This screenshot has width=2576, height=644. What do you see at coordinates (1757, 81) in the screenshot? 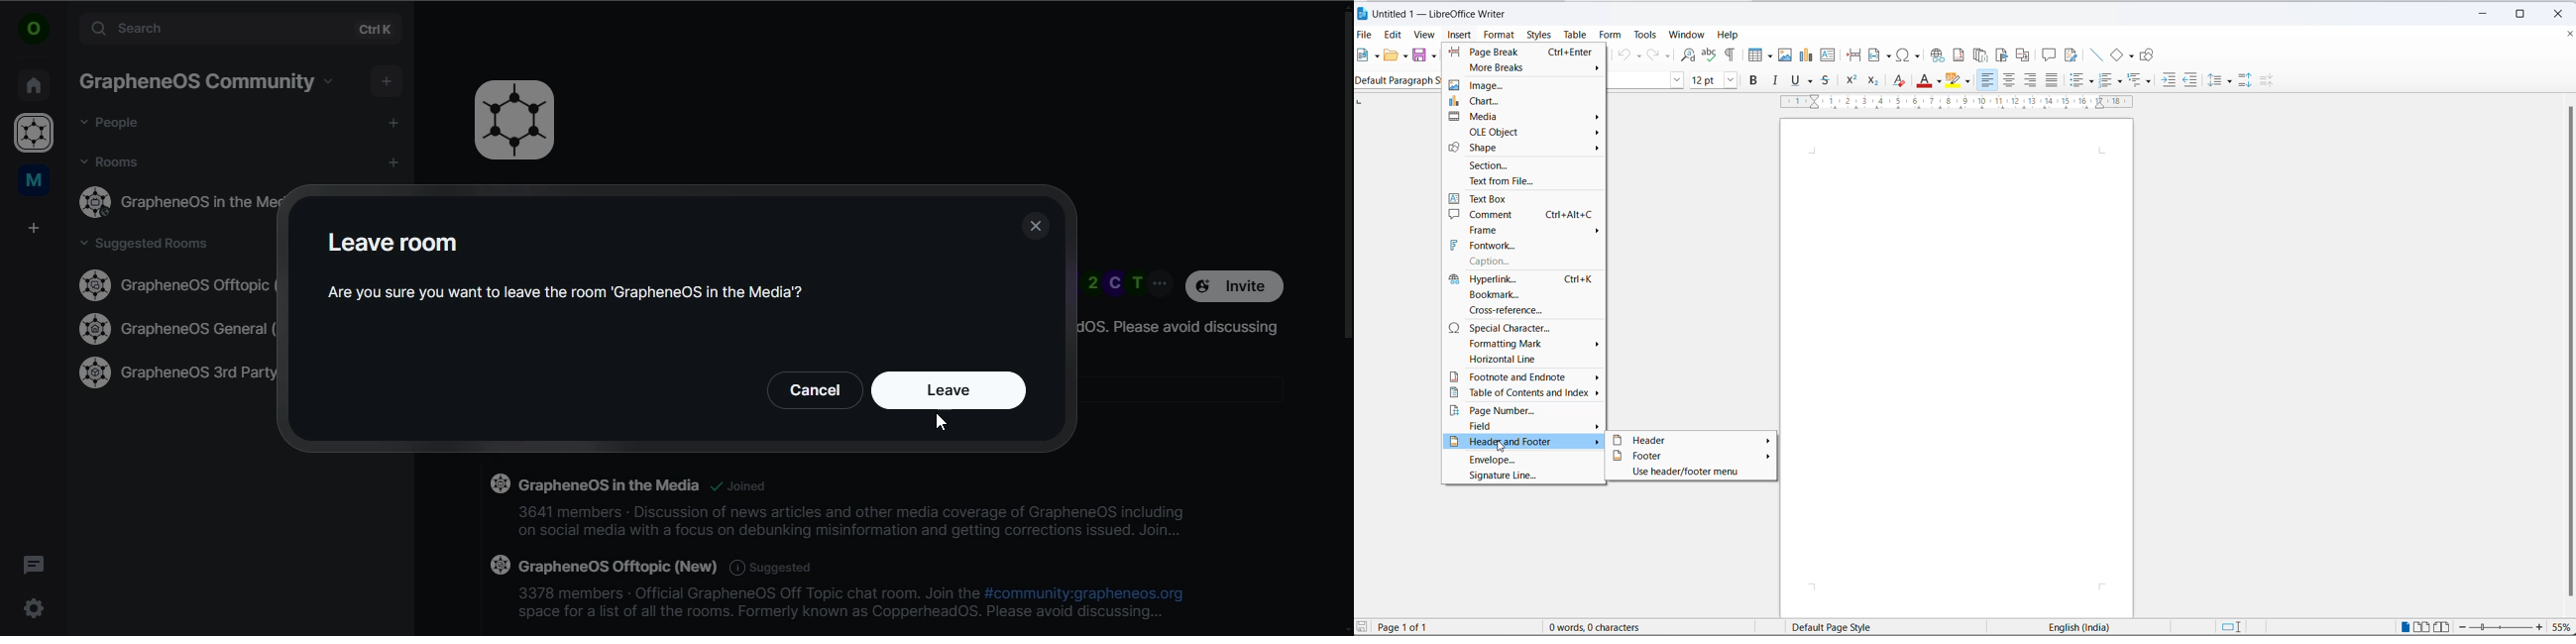
I see `bold` at bounding box center [1757, 81].